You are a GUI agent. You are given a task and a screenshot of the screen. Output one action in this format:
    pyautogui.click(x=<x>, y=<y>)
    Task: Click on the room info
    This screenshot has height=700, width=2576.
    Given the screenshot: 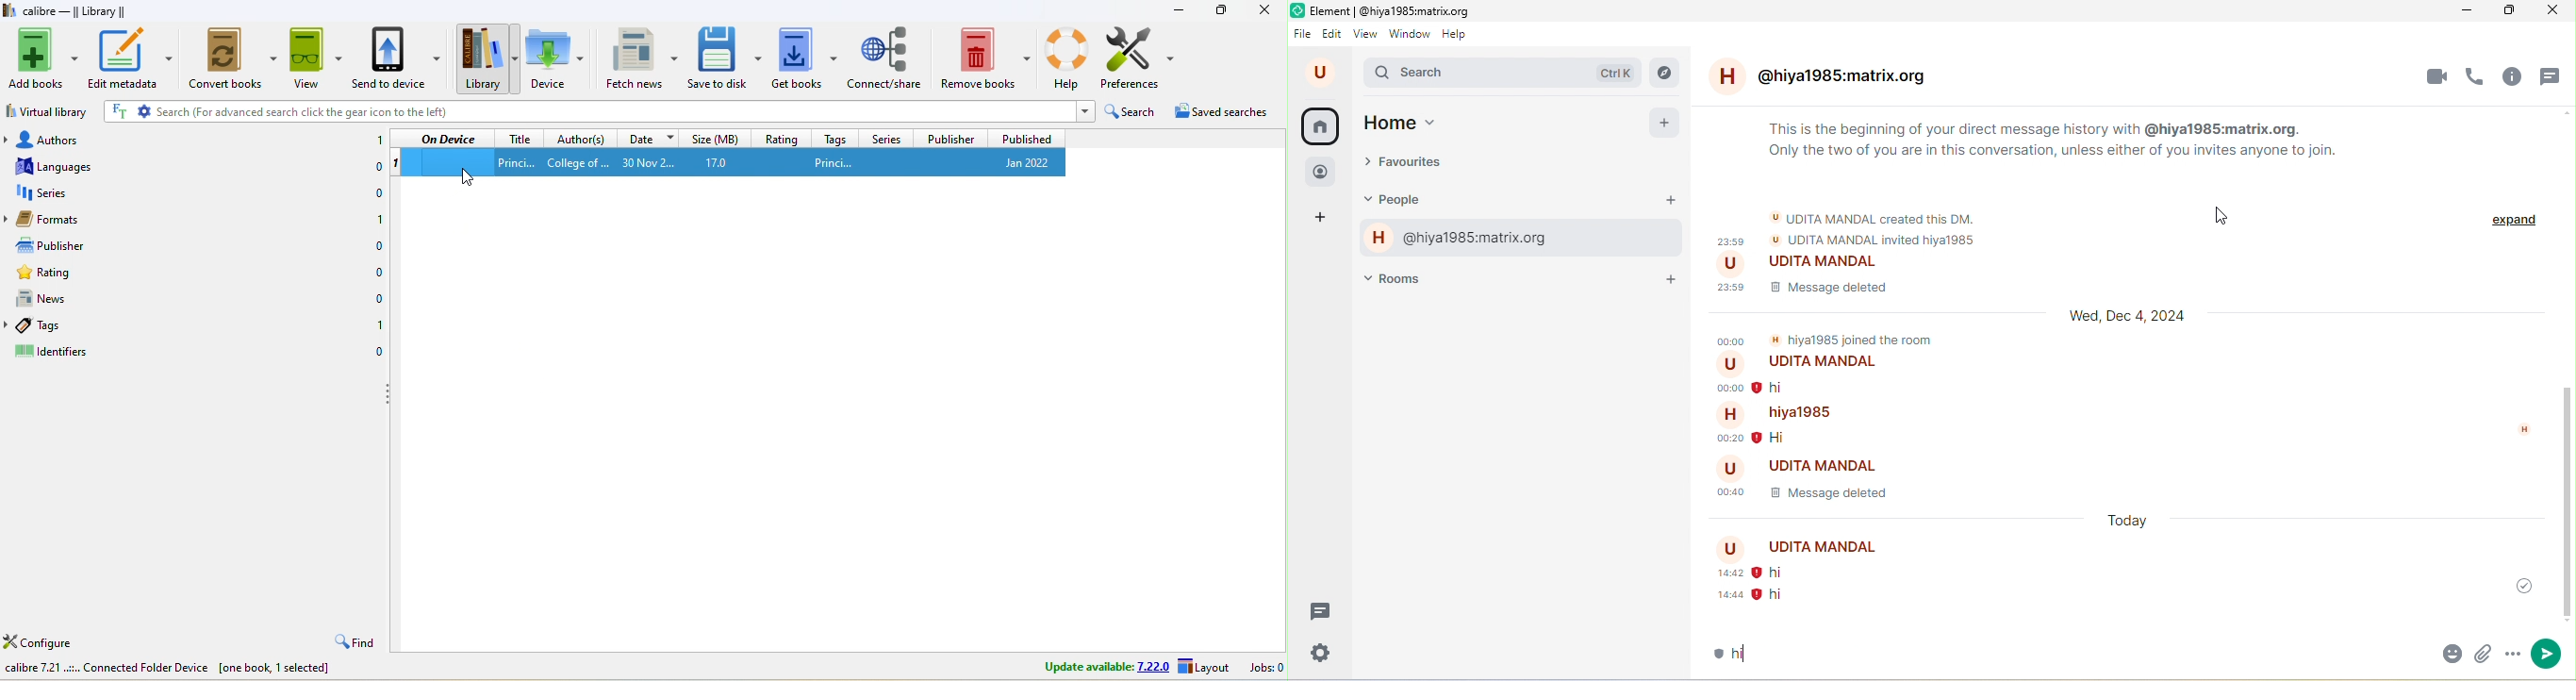 What is the action you would take?
    pyautogui.click(x=2516, y=76)
    